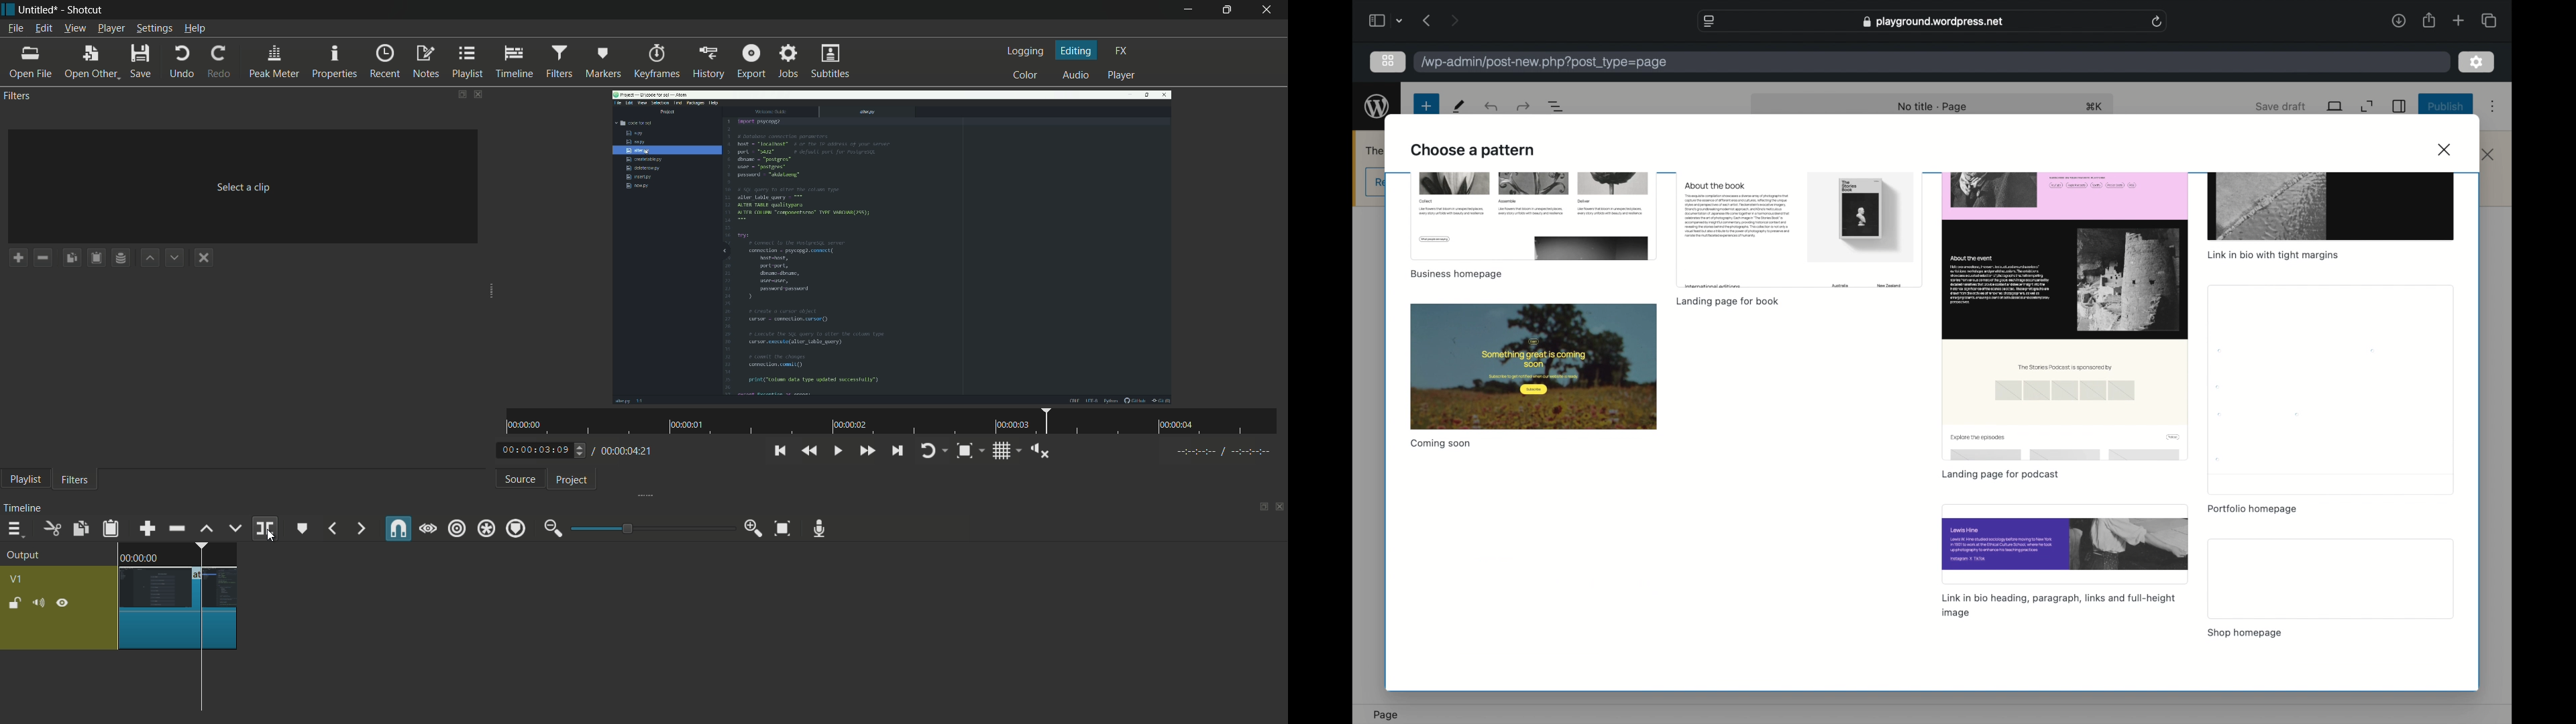  What do you see at coordinates (151, 257) in the screenshot?
I see `move filter up` at bounding box center [151, 257].